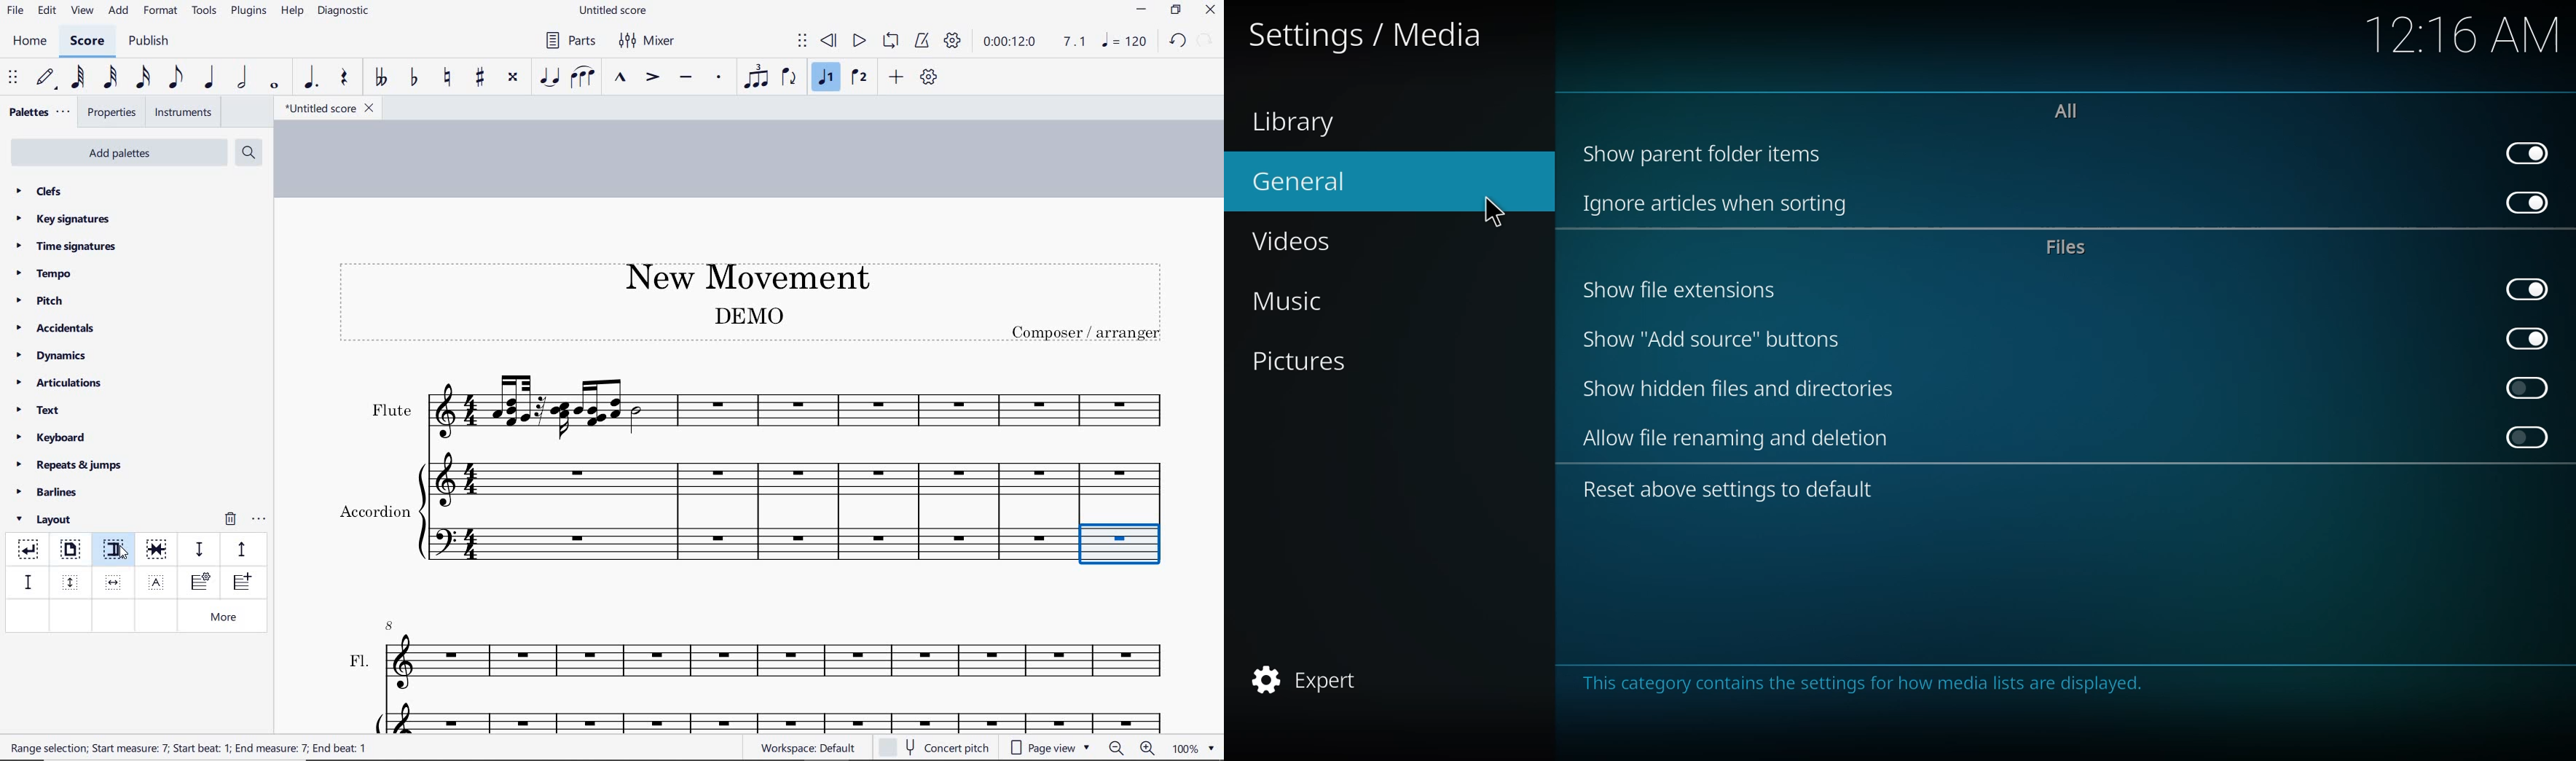 This screenshot has height=784, width=2576. I want to click on click to enable, so click(2527, 388).